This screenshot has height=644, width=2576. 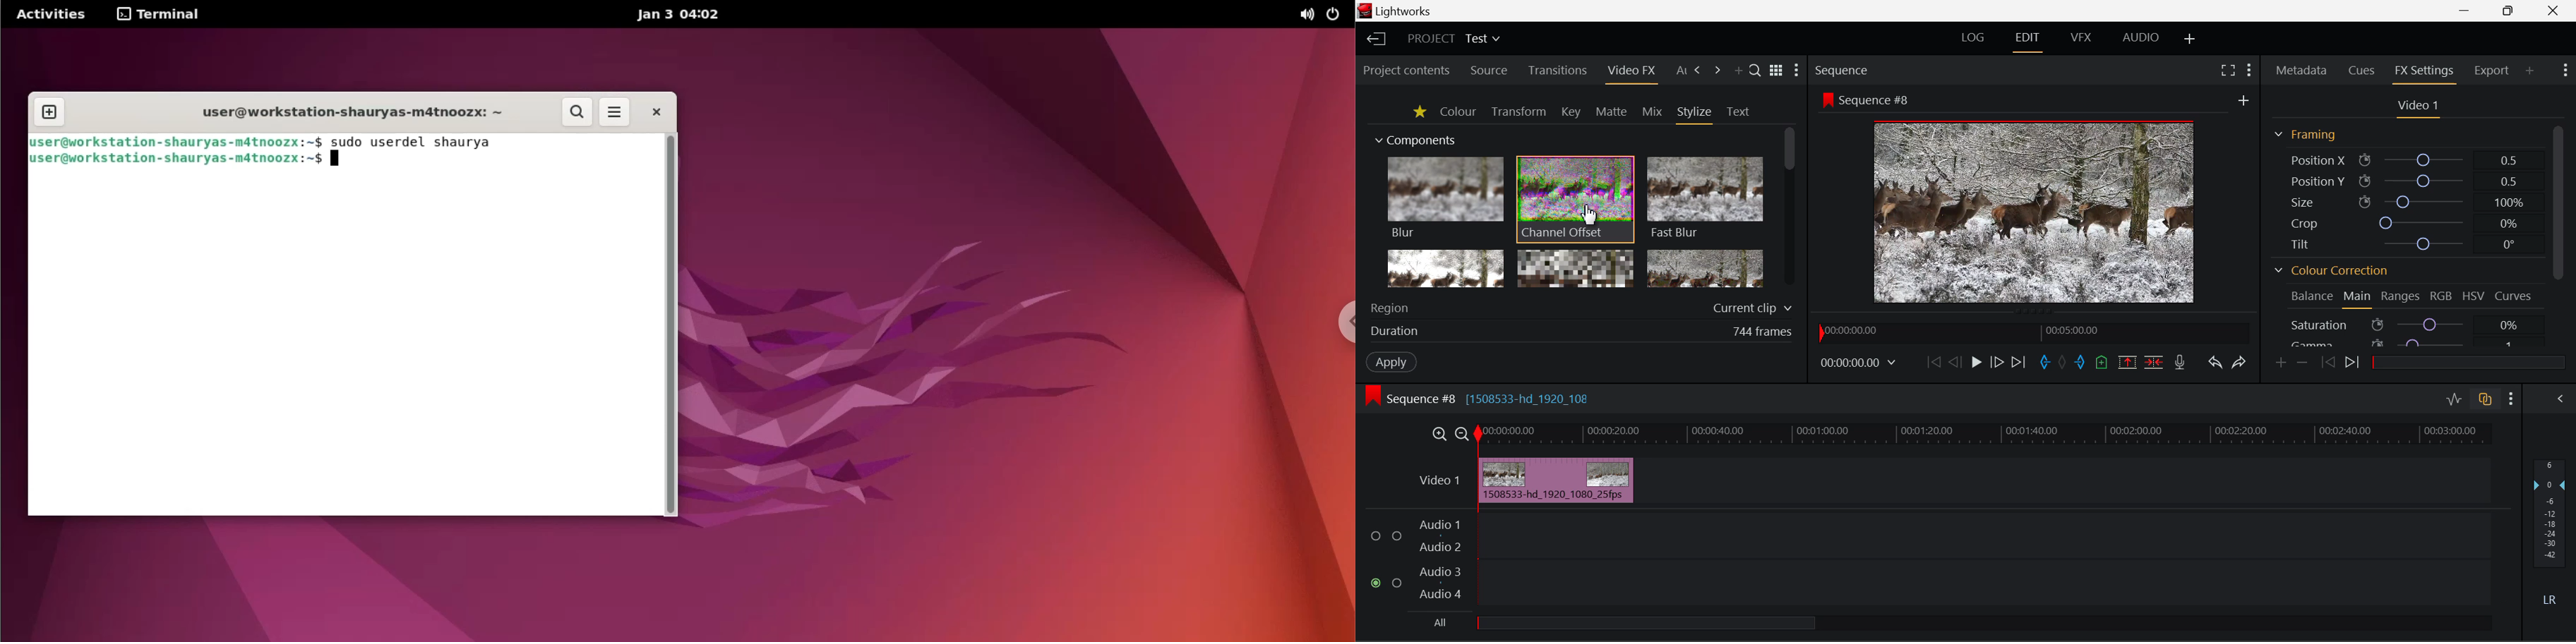 I want to click on Sequence Editing Level, so click(x=1408, y=401).